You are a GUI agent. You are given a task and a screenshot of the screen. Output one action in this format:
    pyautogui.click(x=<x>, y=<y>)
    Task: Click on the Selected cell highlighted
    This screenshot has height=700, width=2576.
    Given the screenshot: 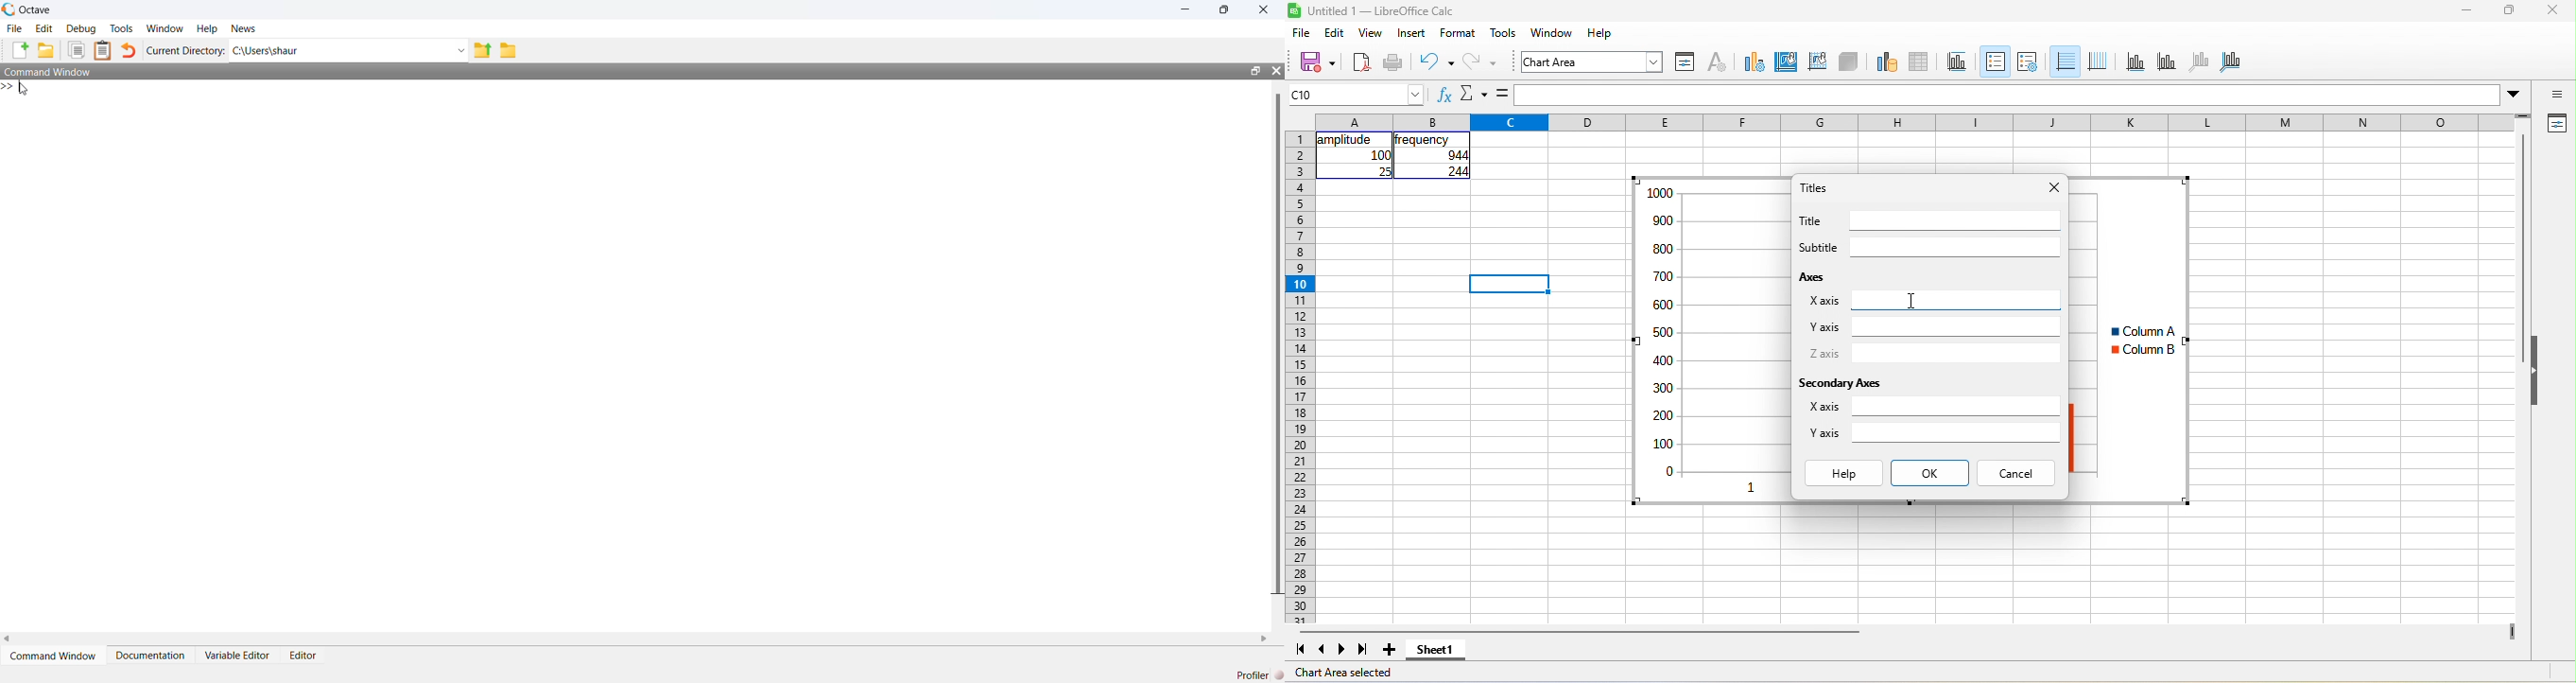 What is the action you would take?
    pyautogui.click(x=1509, y=284)
    